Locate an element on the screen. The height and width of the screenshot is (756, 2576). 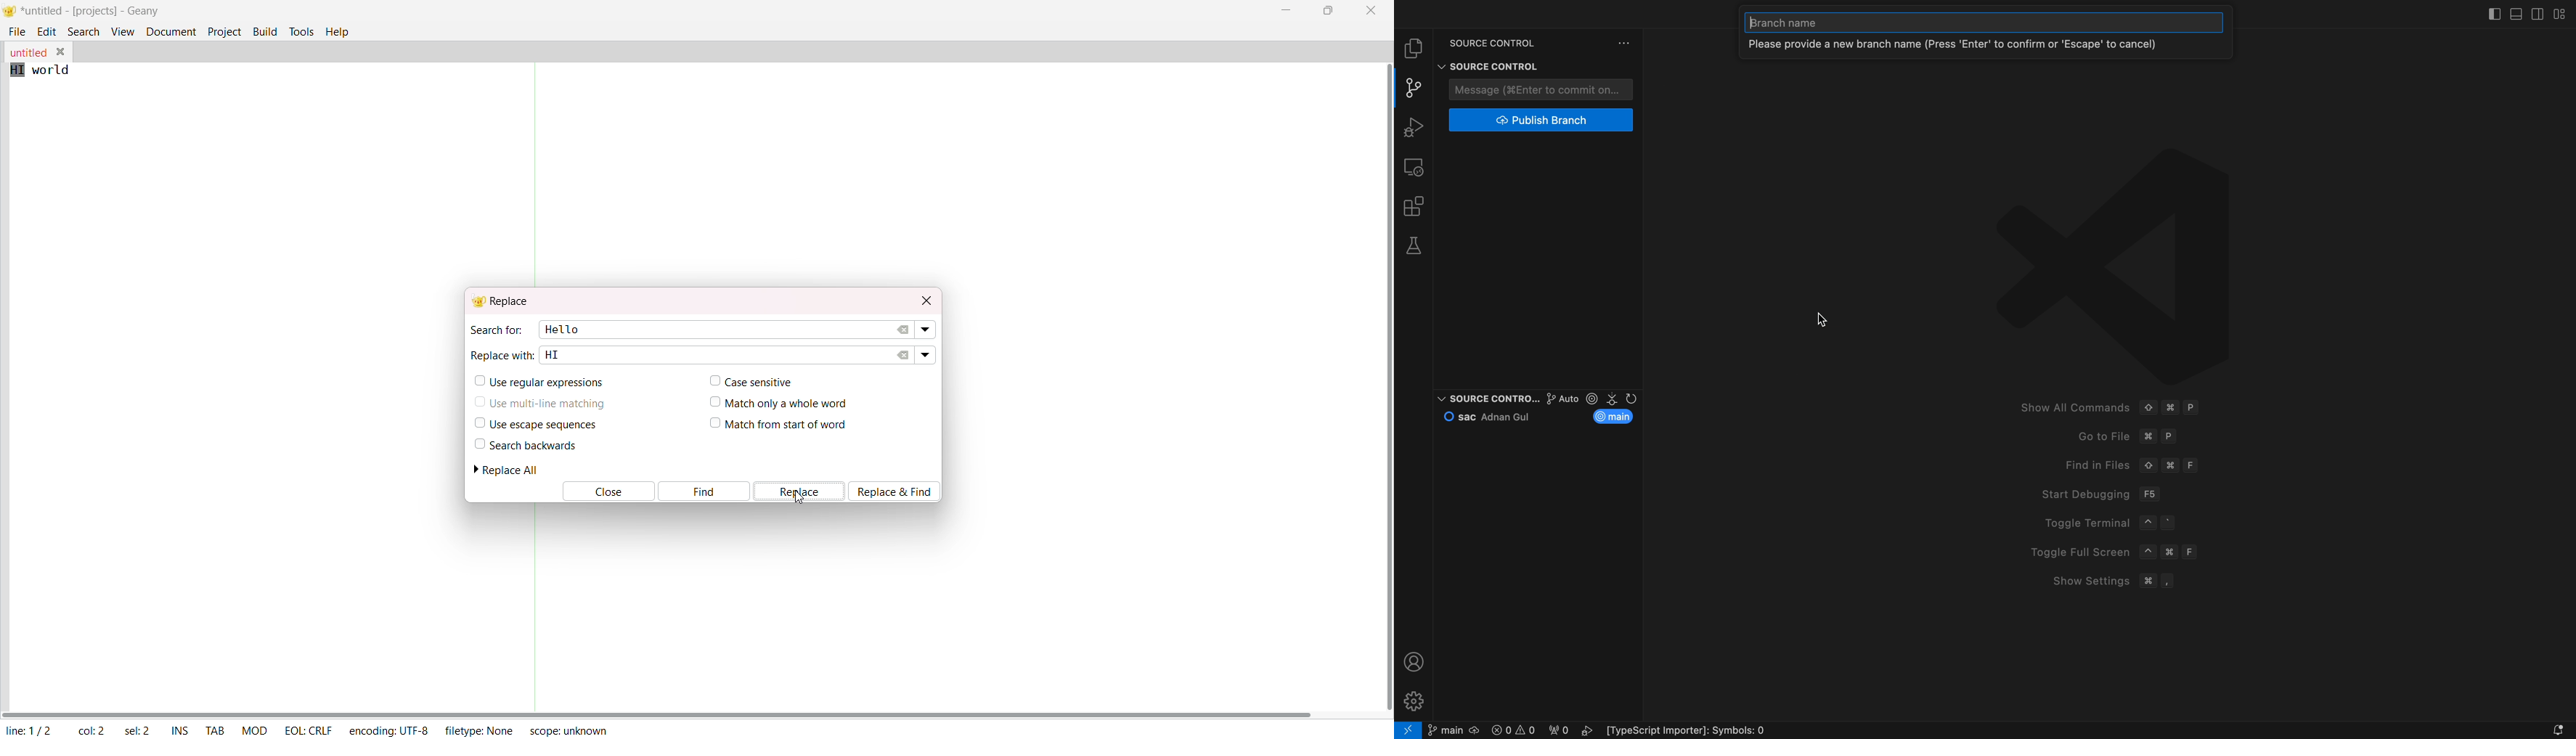
maximize is located at coordinates (1326, 9).